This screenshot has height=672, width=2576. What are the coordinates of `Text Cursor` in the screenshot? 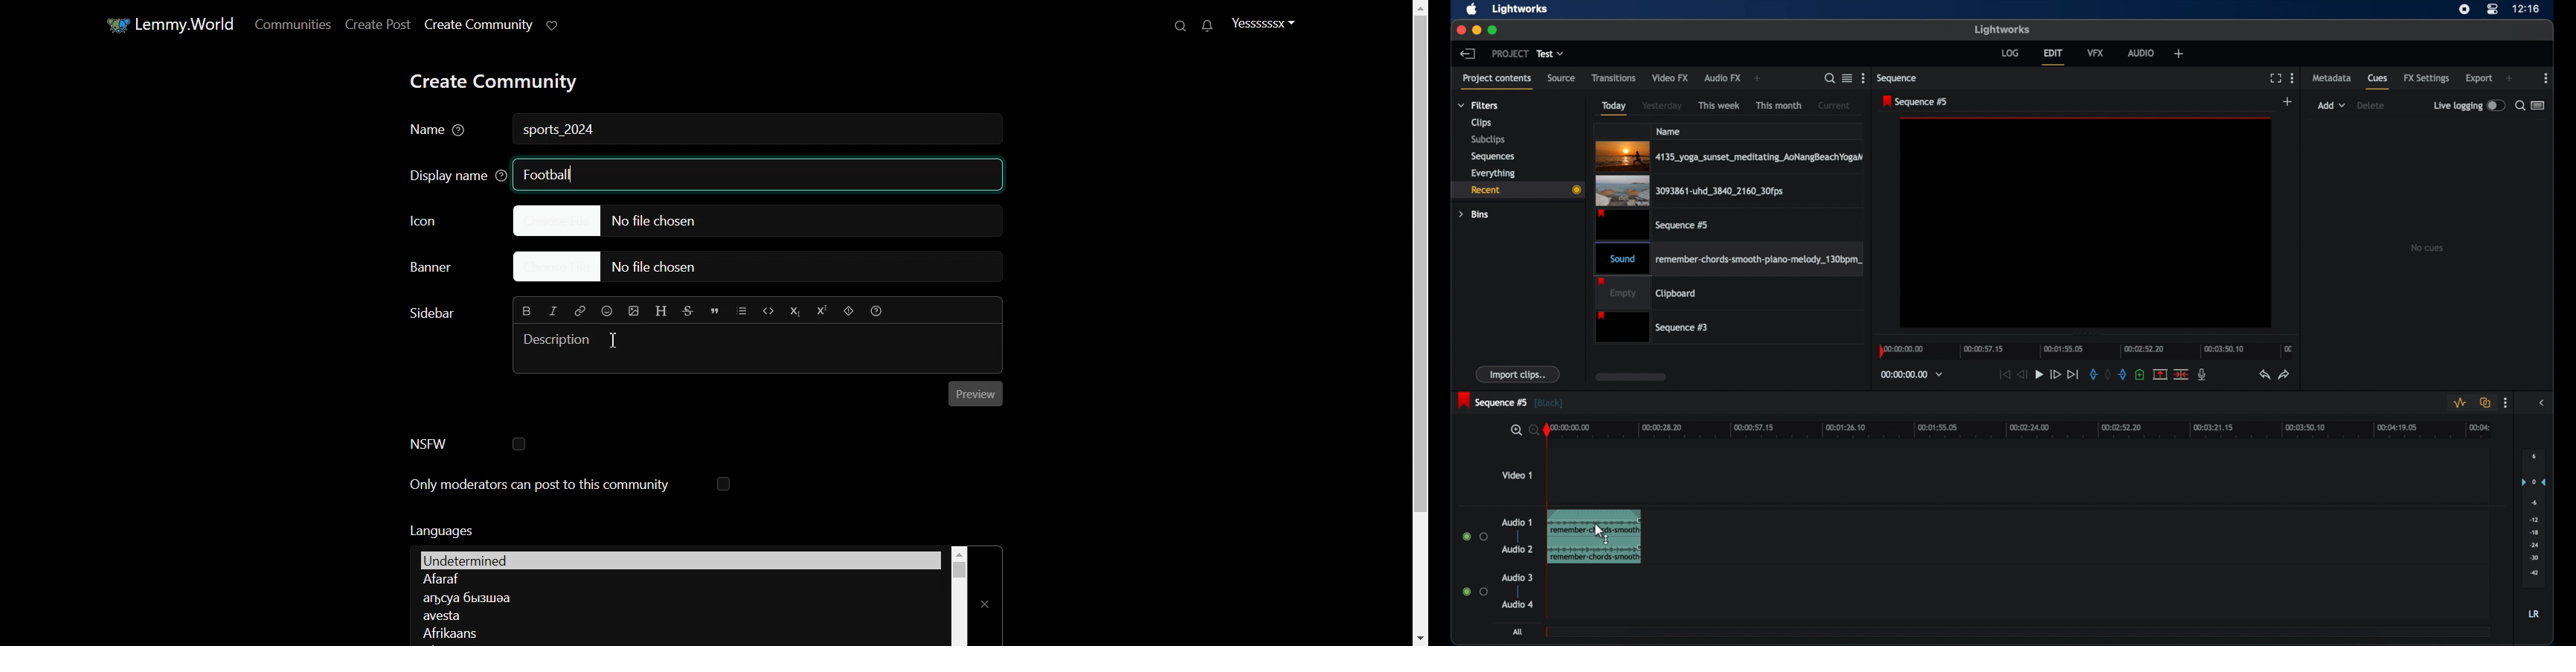 It's located at (614, 339).